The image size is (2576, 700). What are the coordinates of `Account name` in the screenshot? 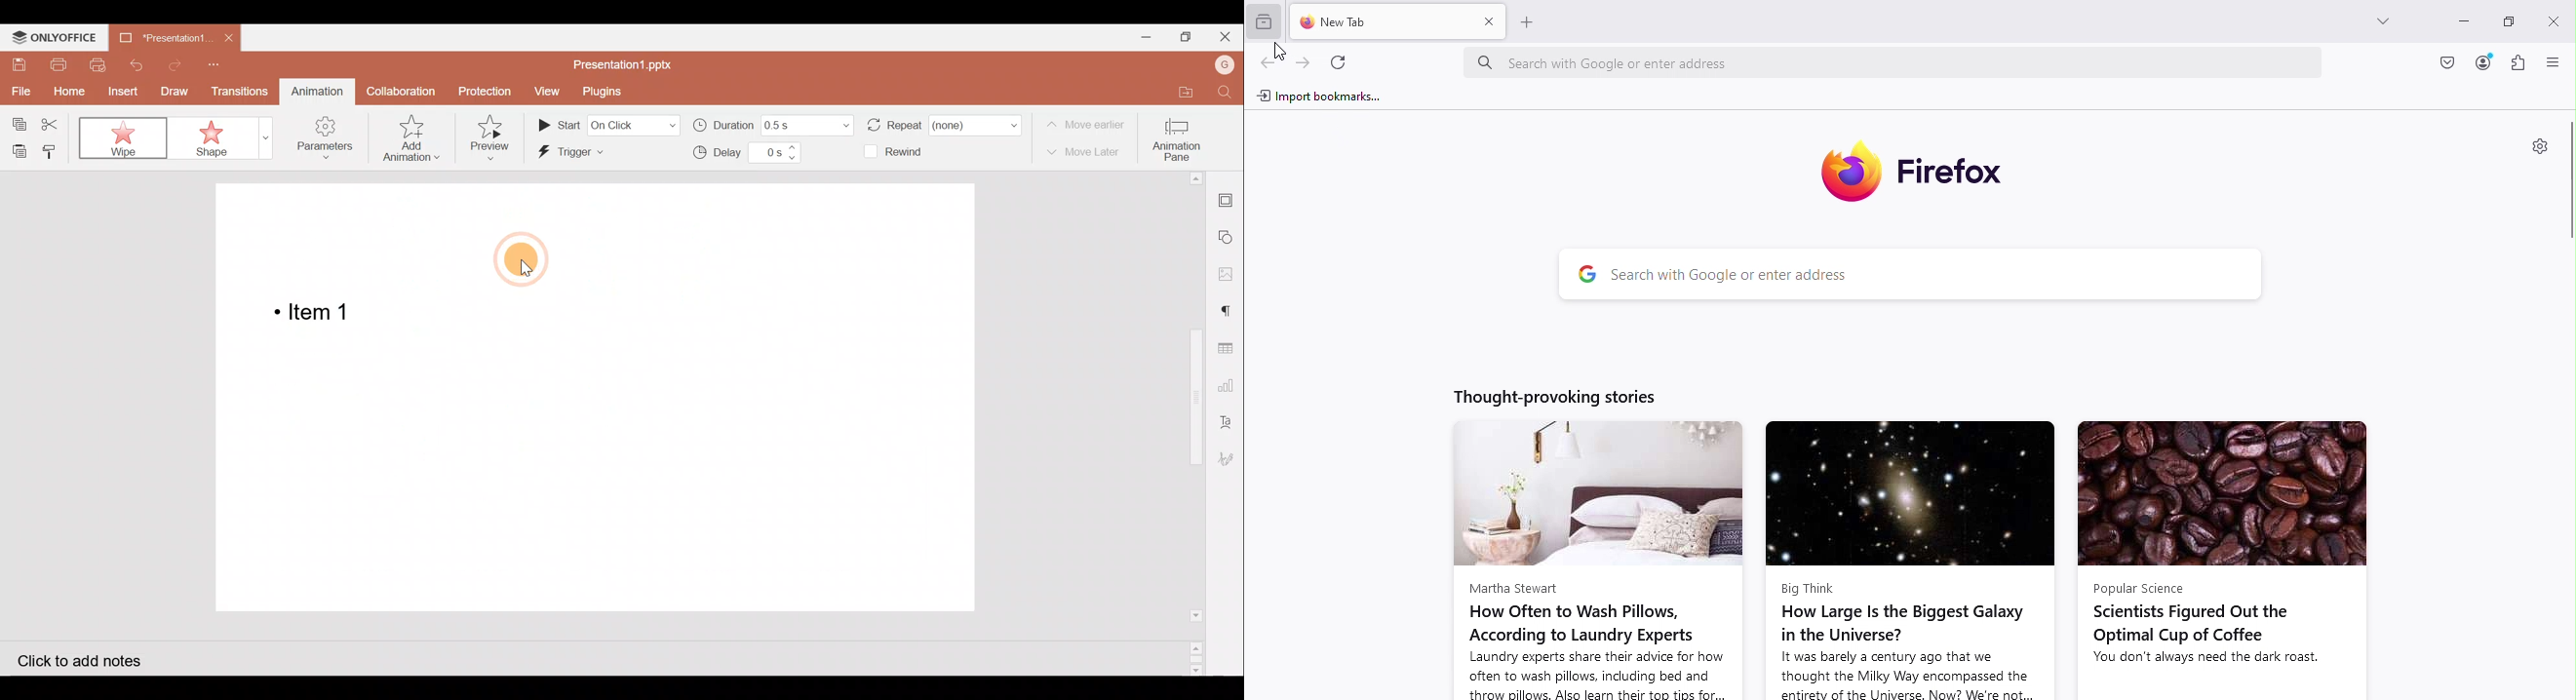 It's located at (1226, 67).